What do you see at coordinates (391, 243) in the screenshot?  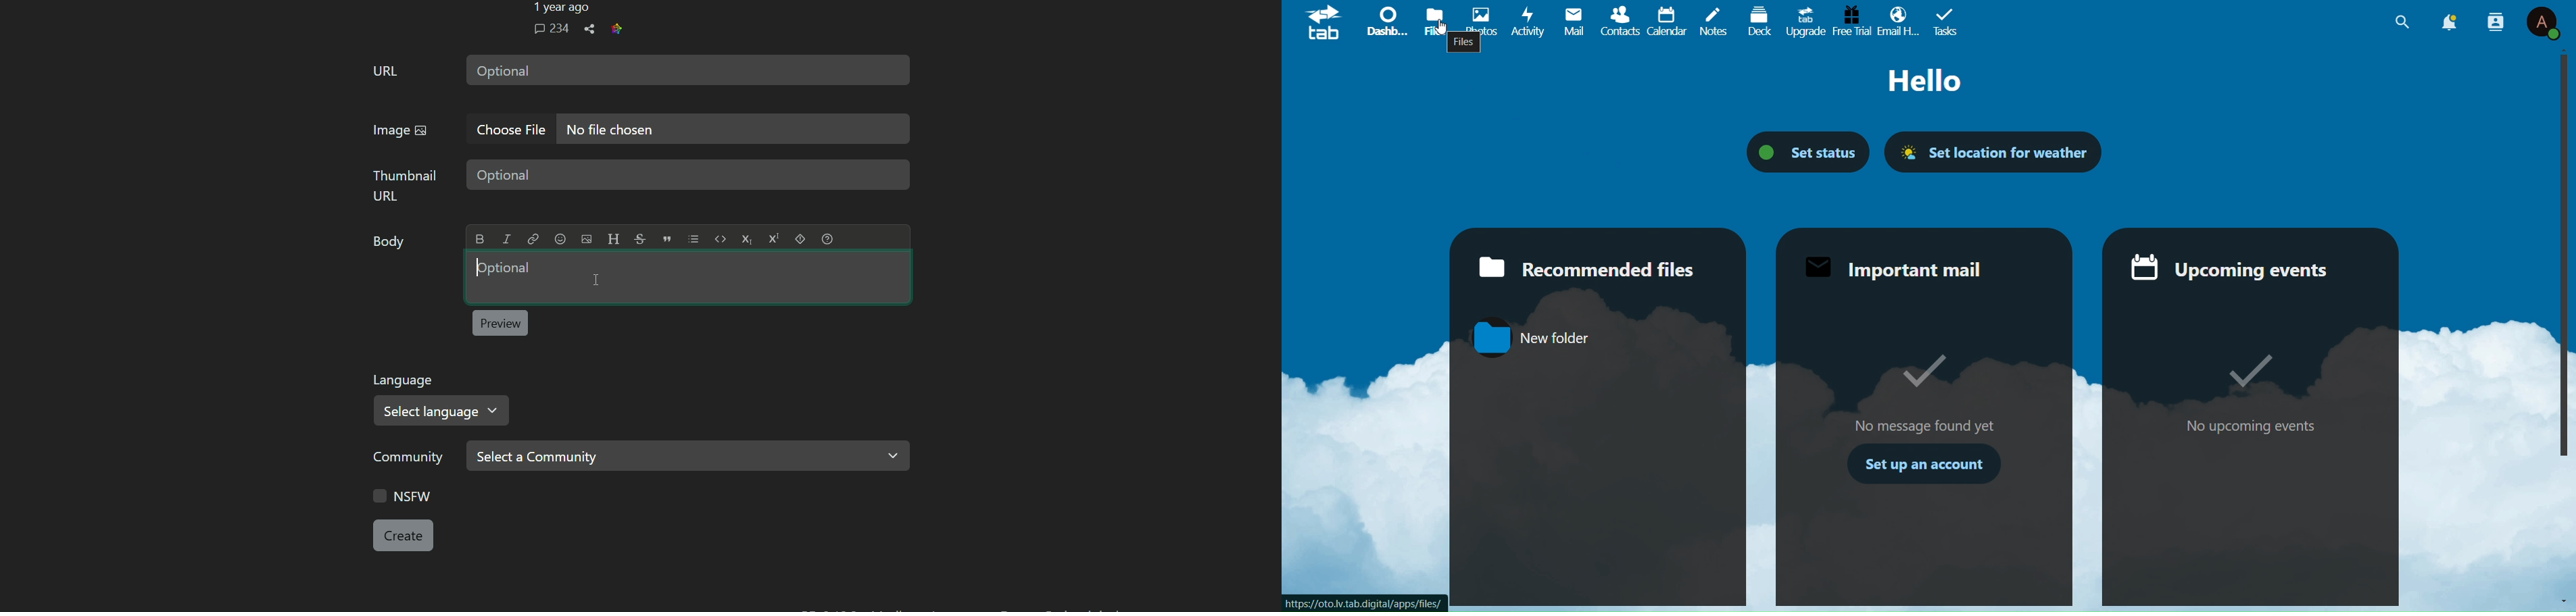 I see `Body` at bounding box center [391, 243].